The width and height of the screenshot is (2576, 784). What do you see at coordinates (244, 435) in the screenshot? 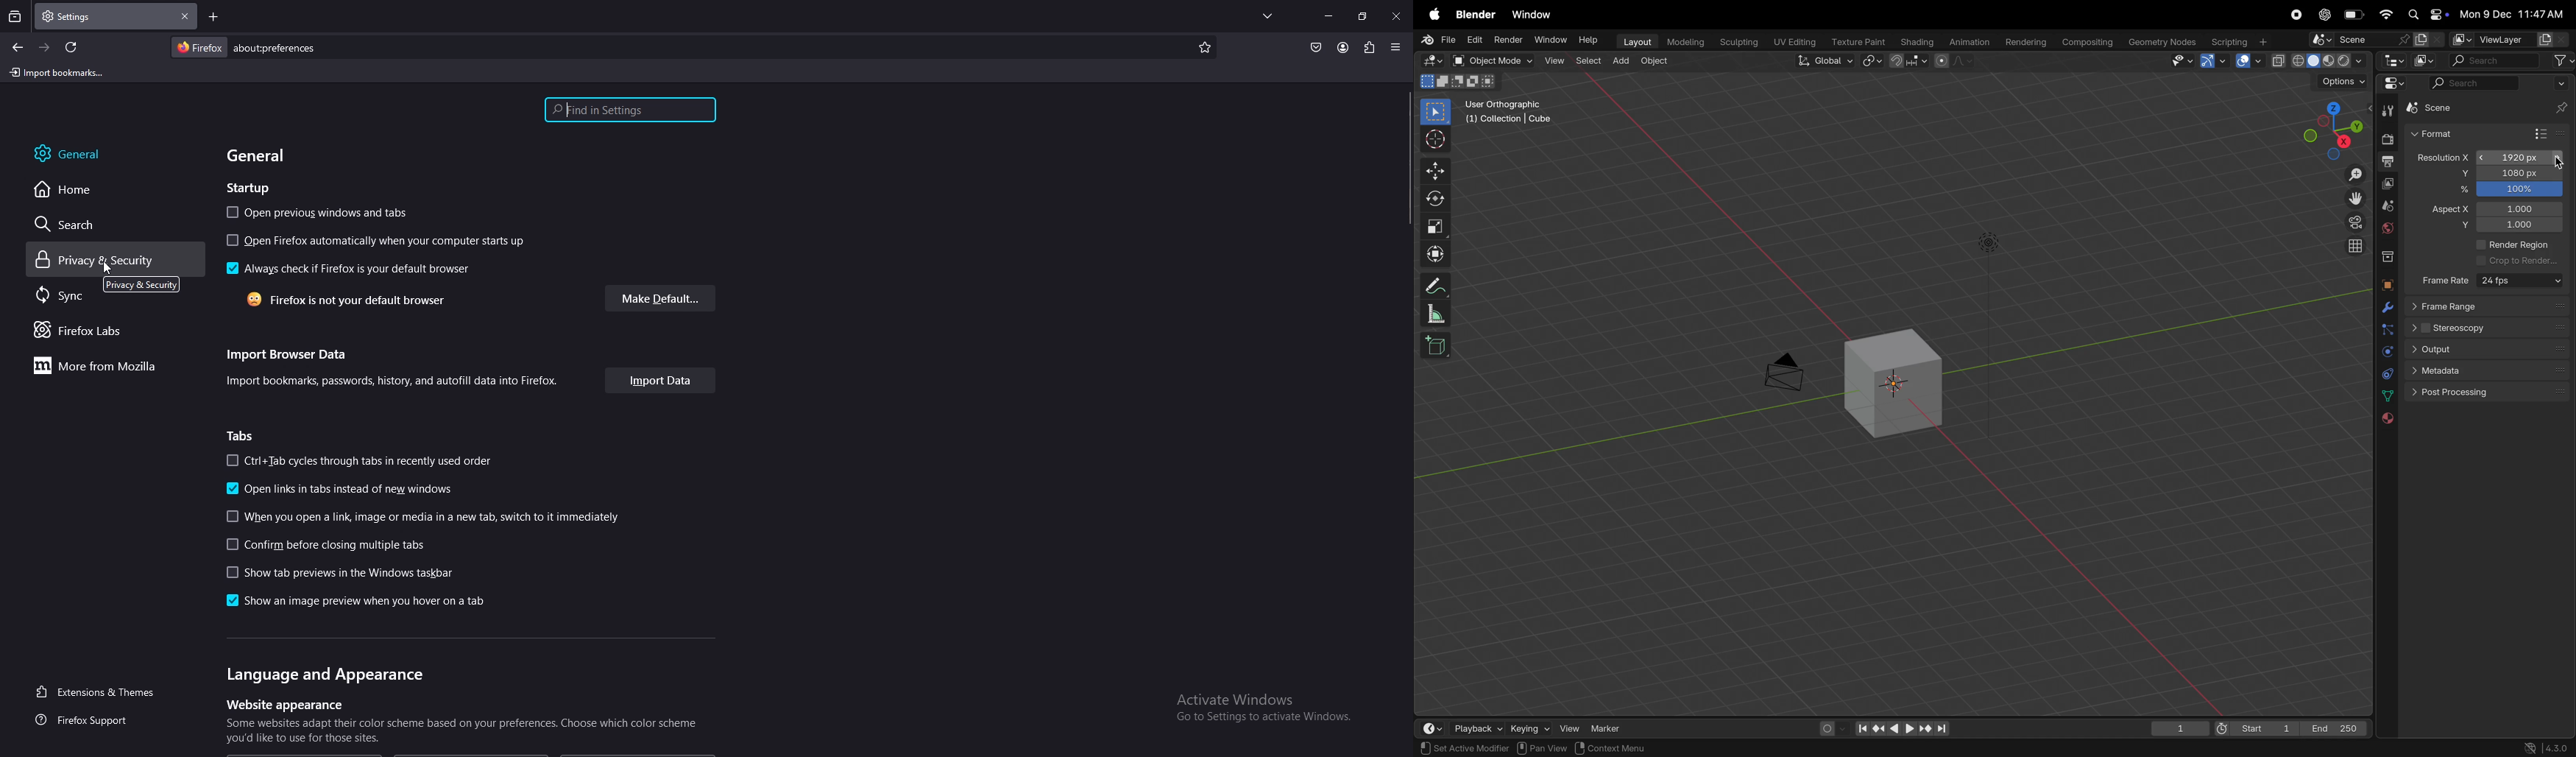
I see `tabs` at bounding box center [244, 435].